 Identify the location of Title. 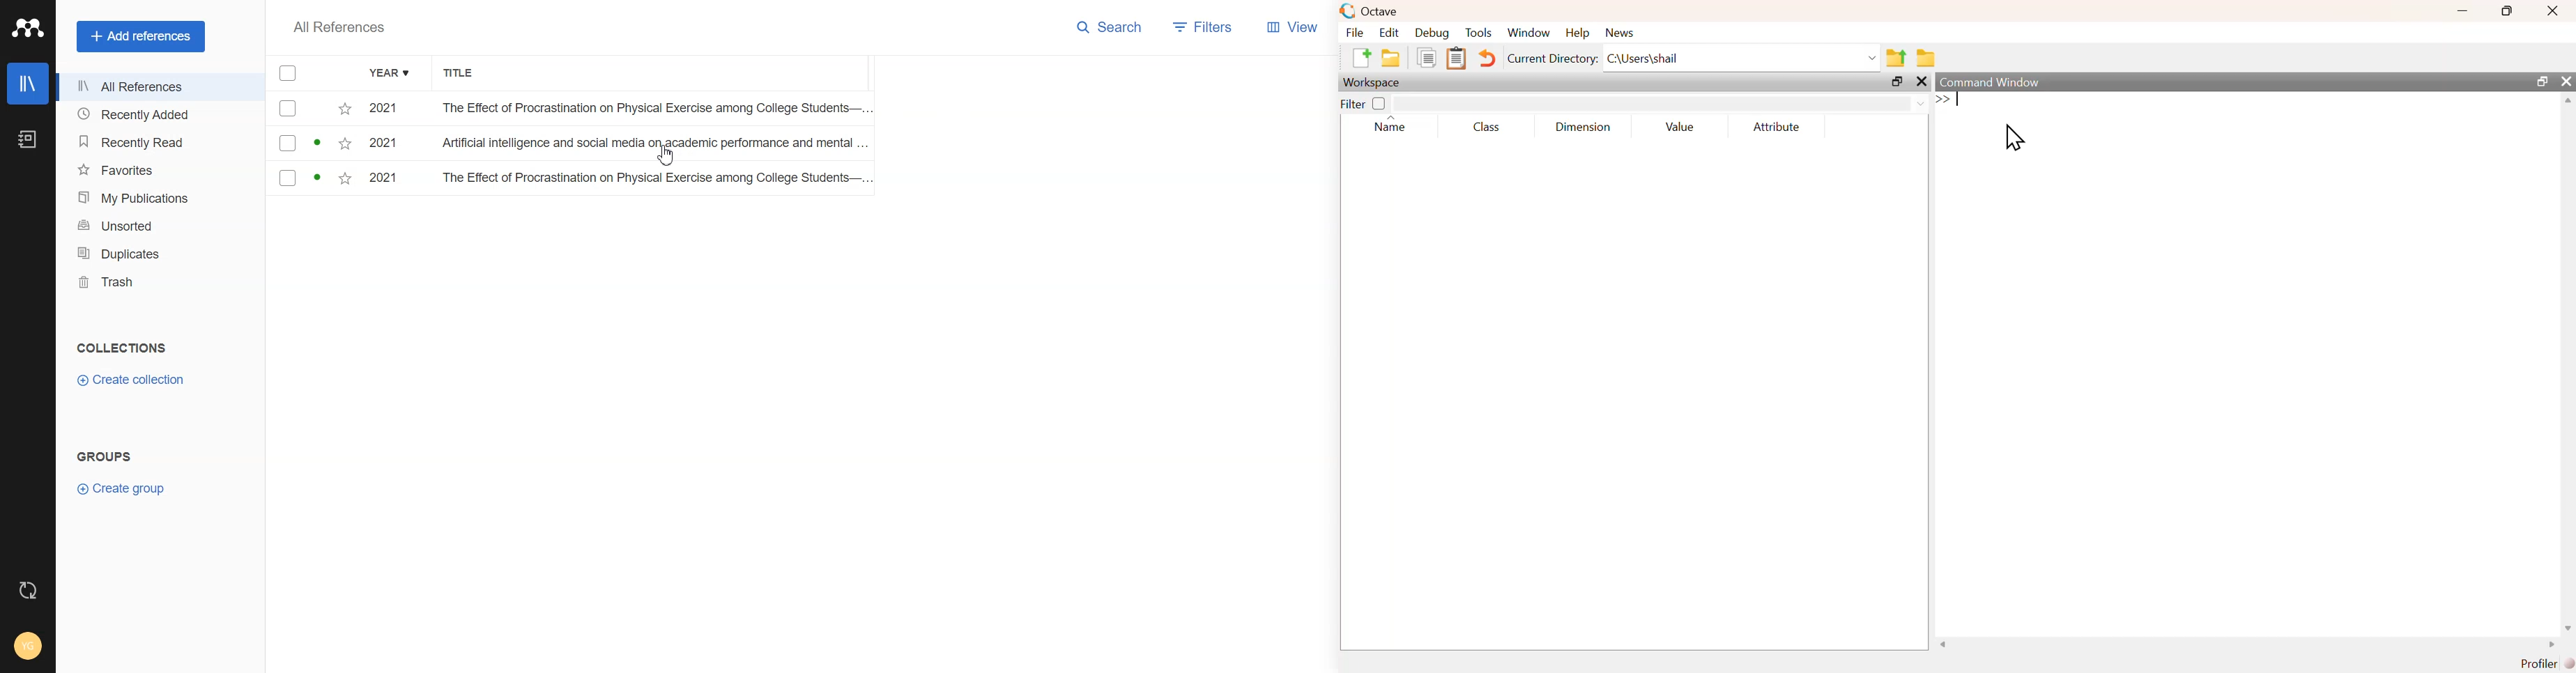
(466, 74).